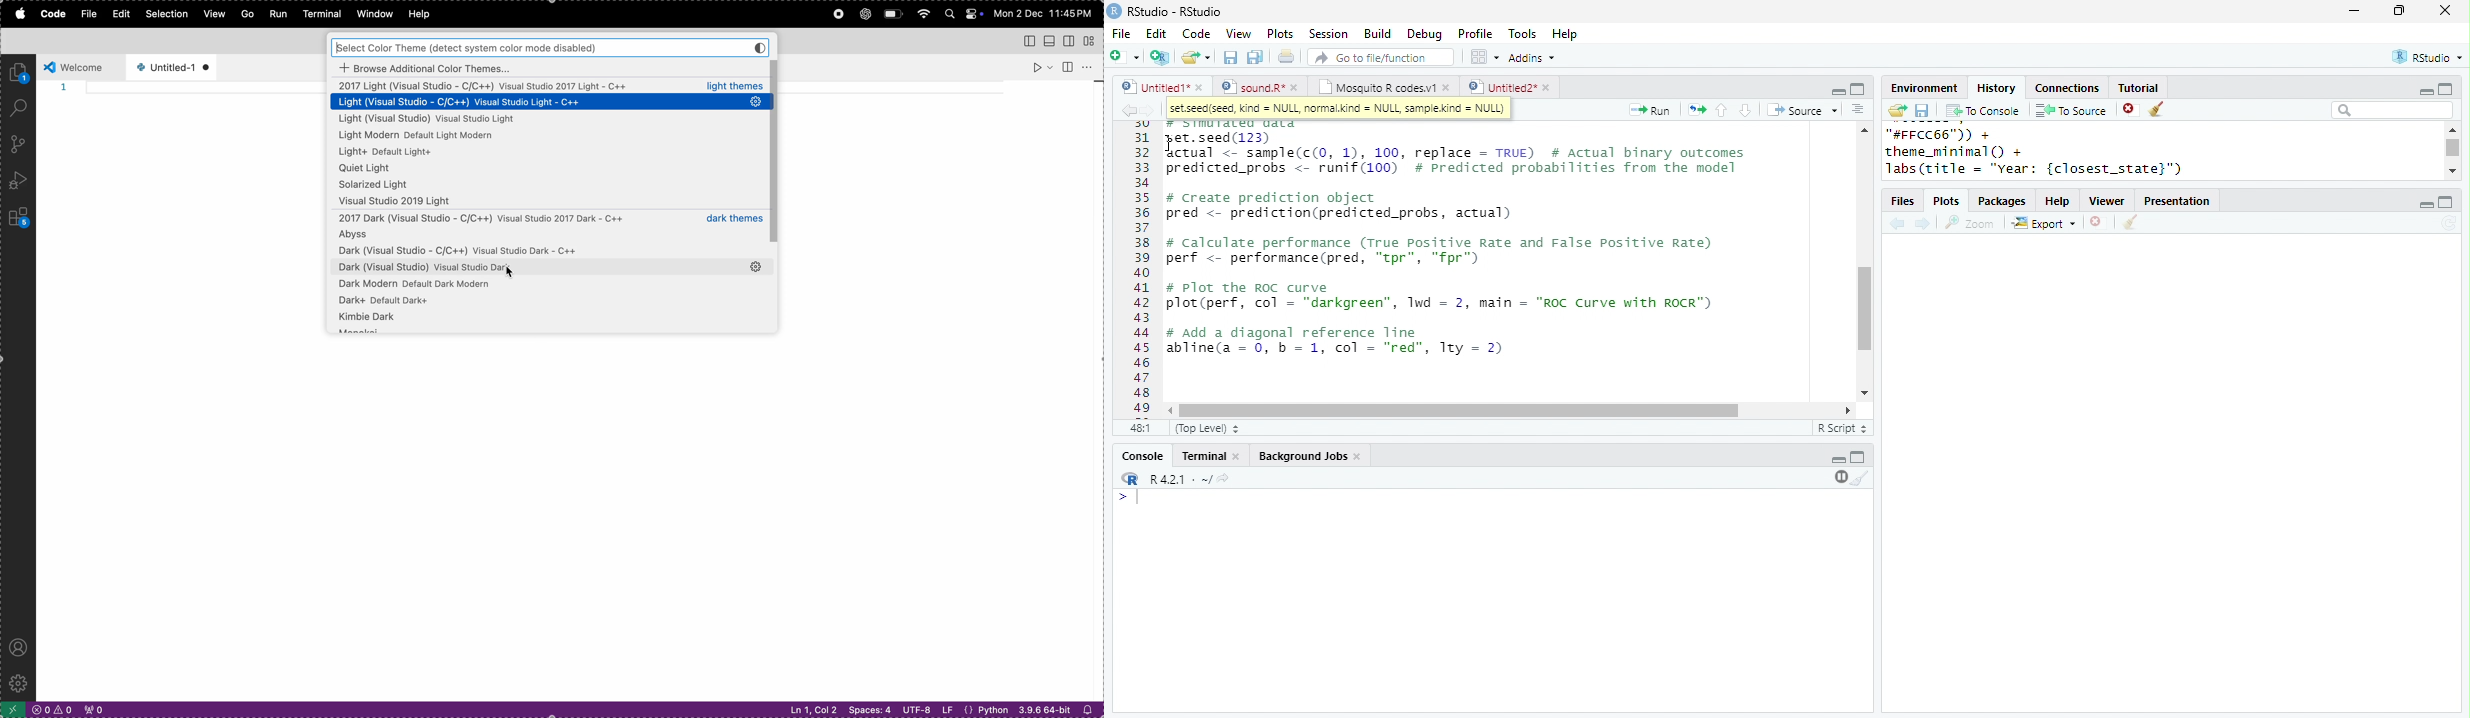 The height and width of the screenshot is (728, 2492). Describe the element at coordinates (1904, 202) in the screenshot. I see `files` at that location.